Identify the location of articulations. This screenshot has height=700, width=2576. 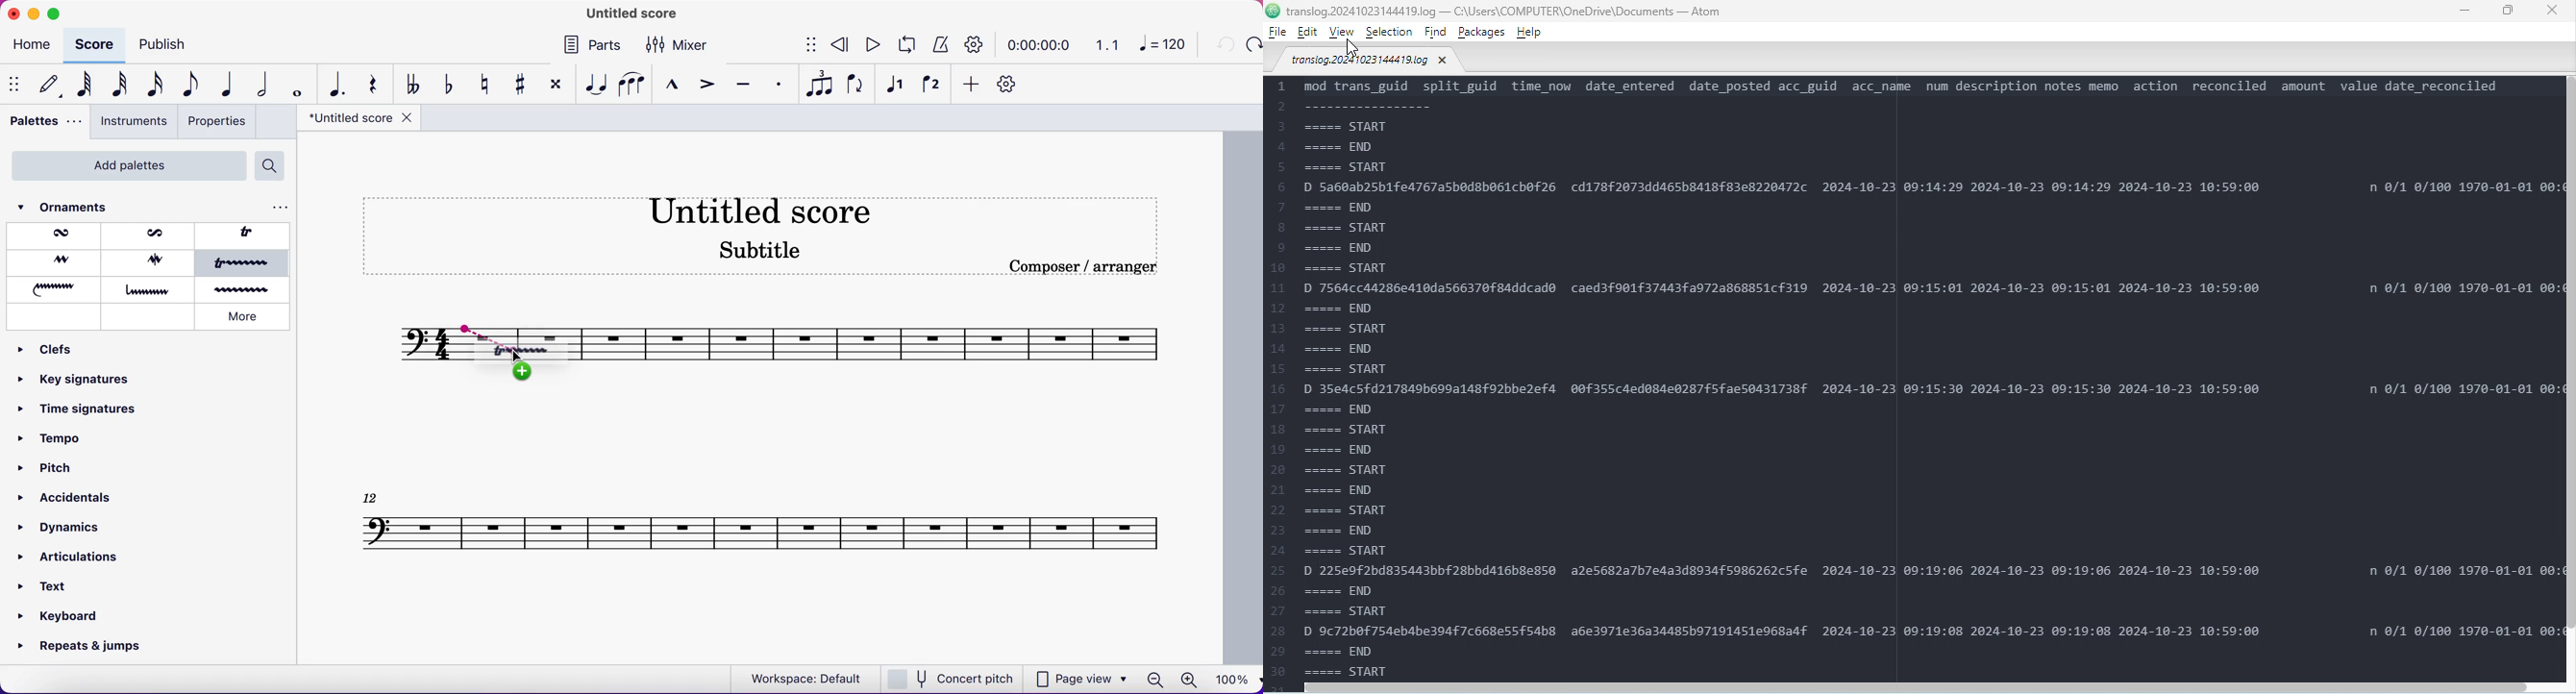
(74, 558).